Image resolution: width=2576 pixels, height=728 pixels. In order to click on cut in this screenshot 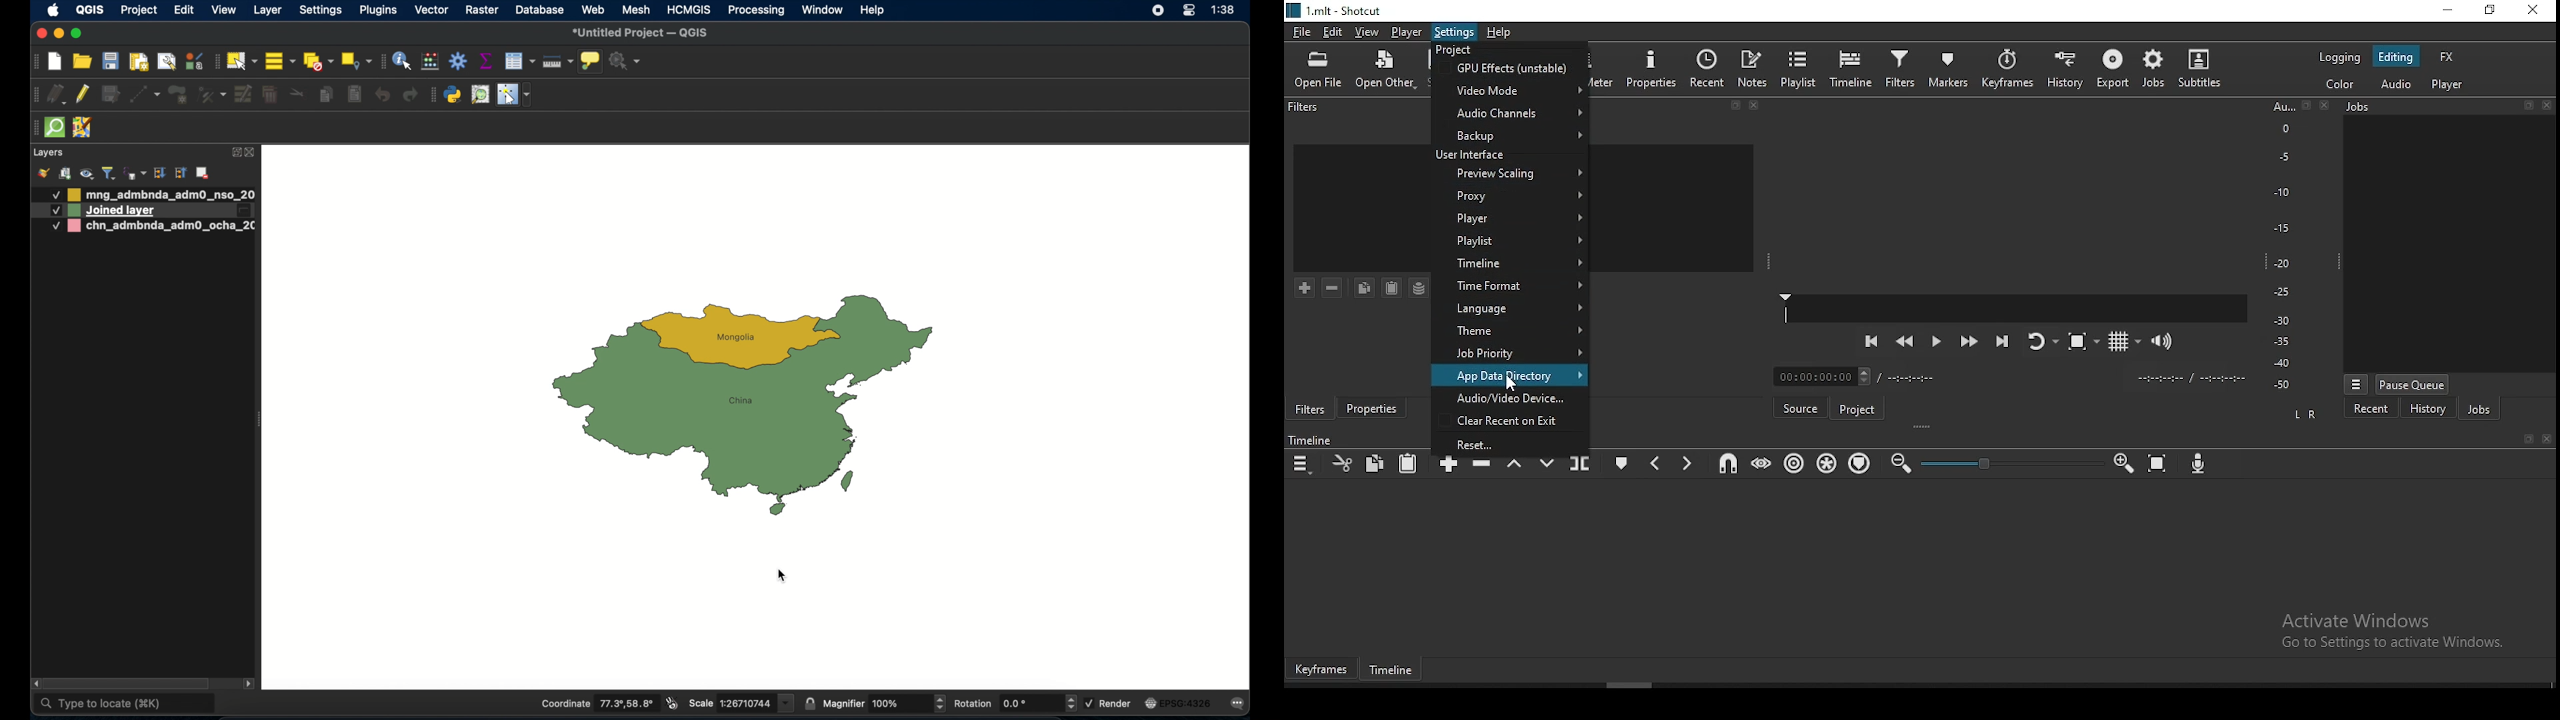, I will do `click(1341, 462)`.